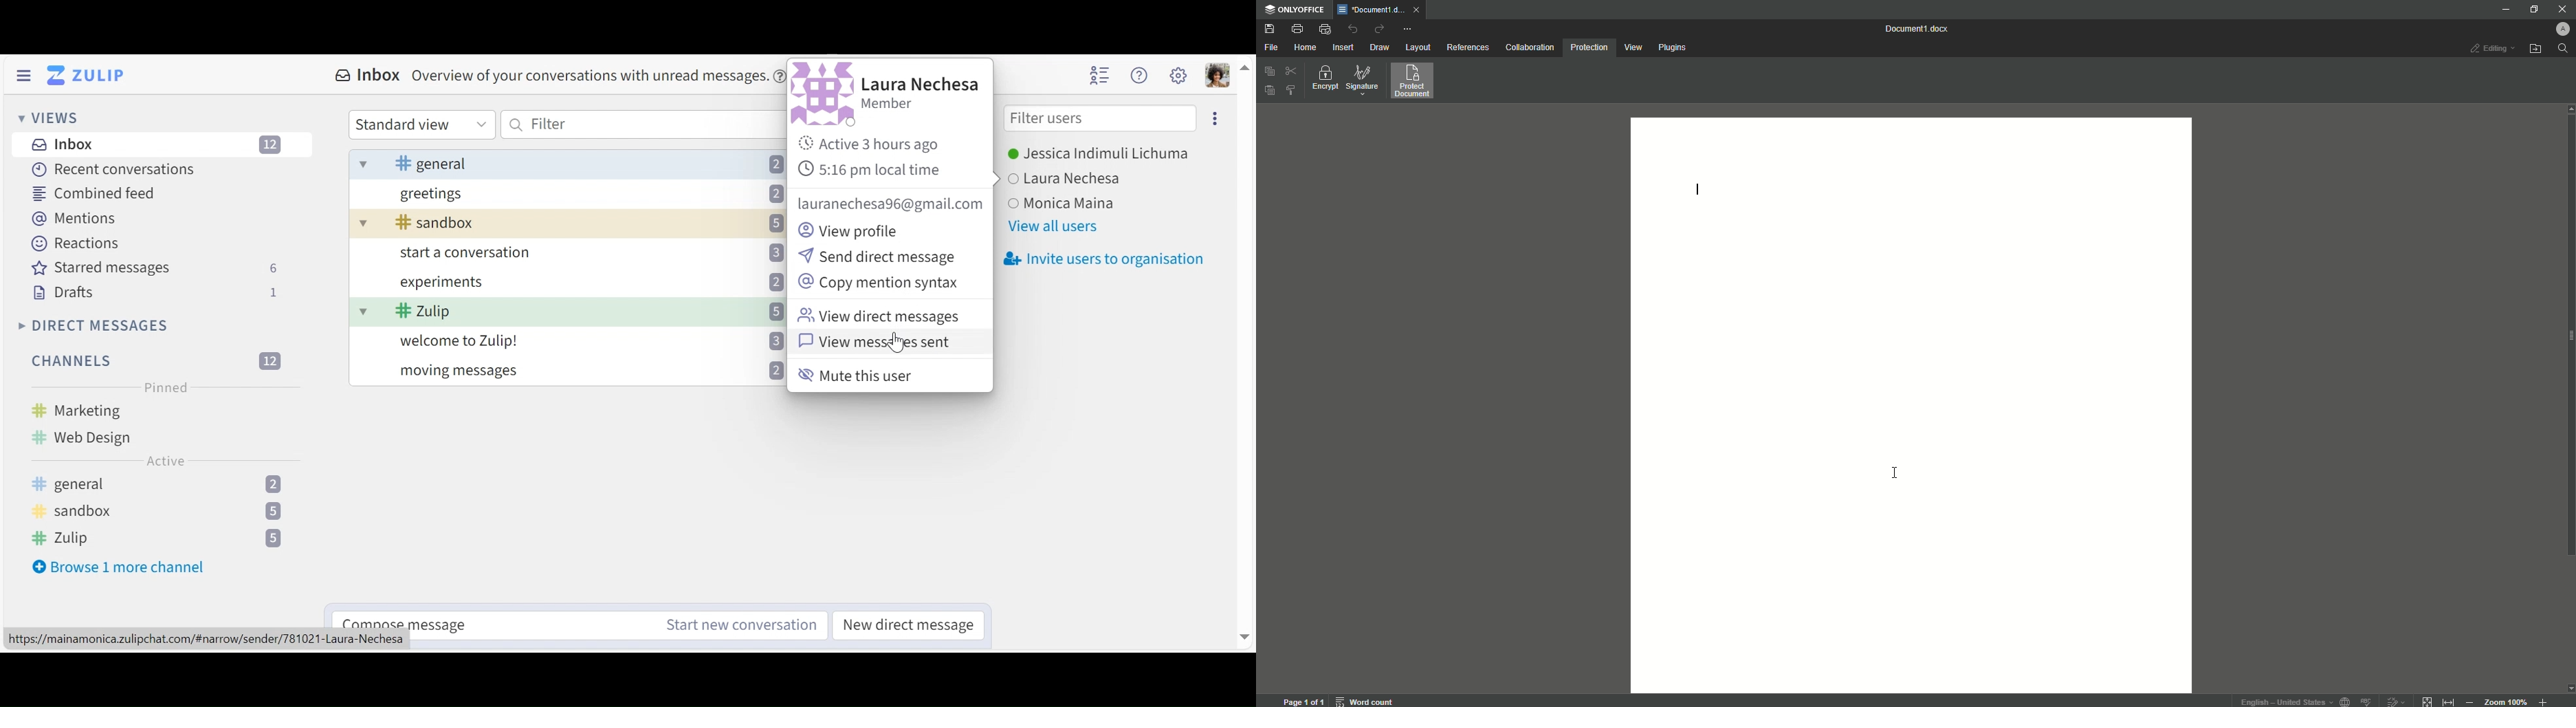  Describe the element at coordinates (1106, 151) in the screenshot. I see `Users` at that location.